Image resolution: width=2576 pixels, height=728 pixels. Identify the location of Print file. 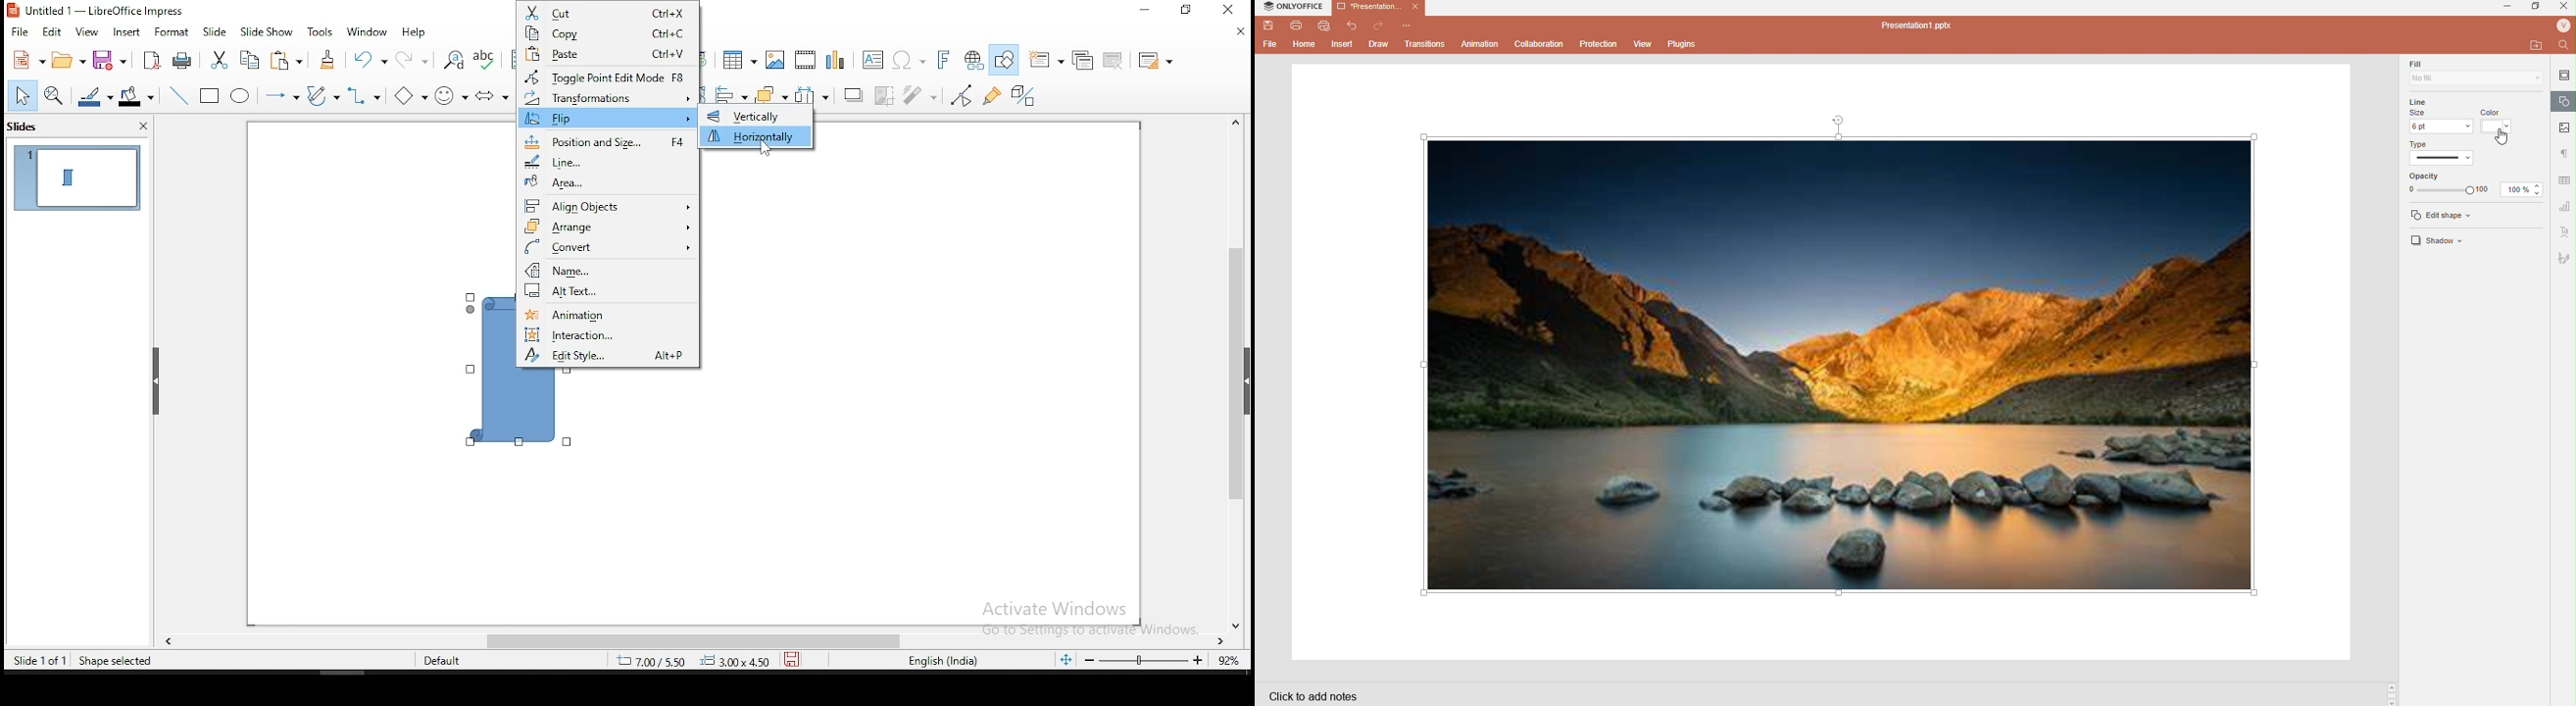
(1296, 26).